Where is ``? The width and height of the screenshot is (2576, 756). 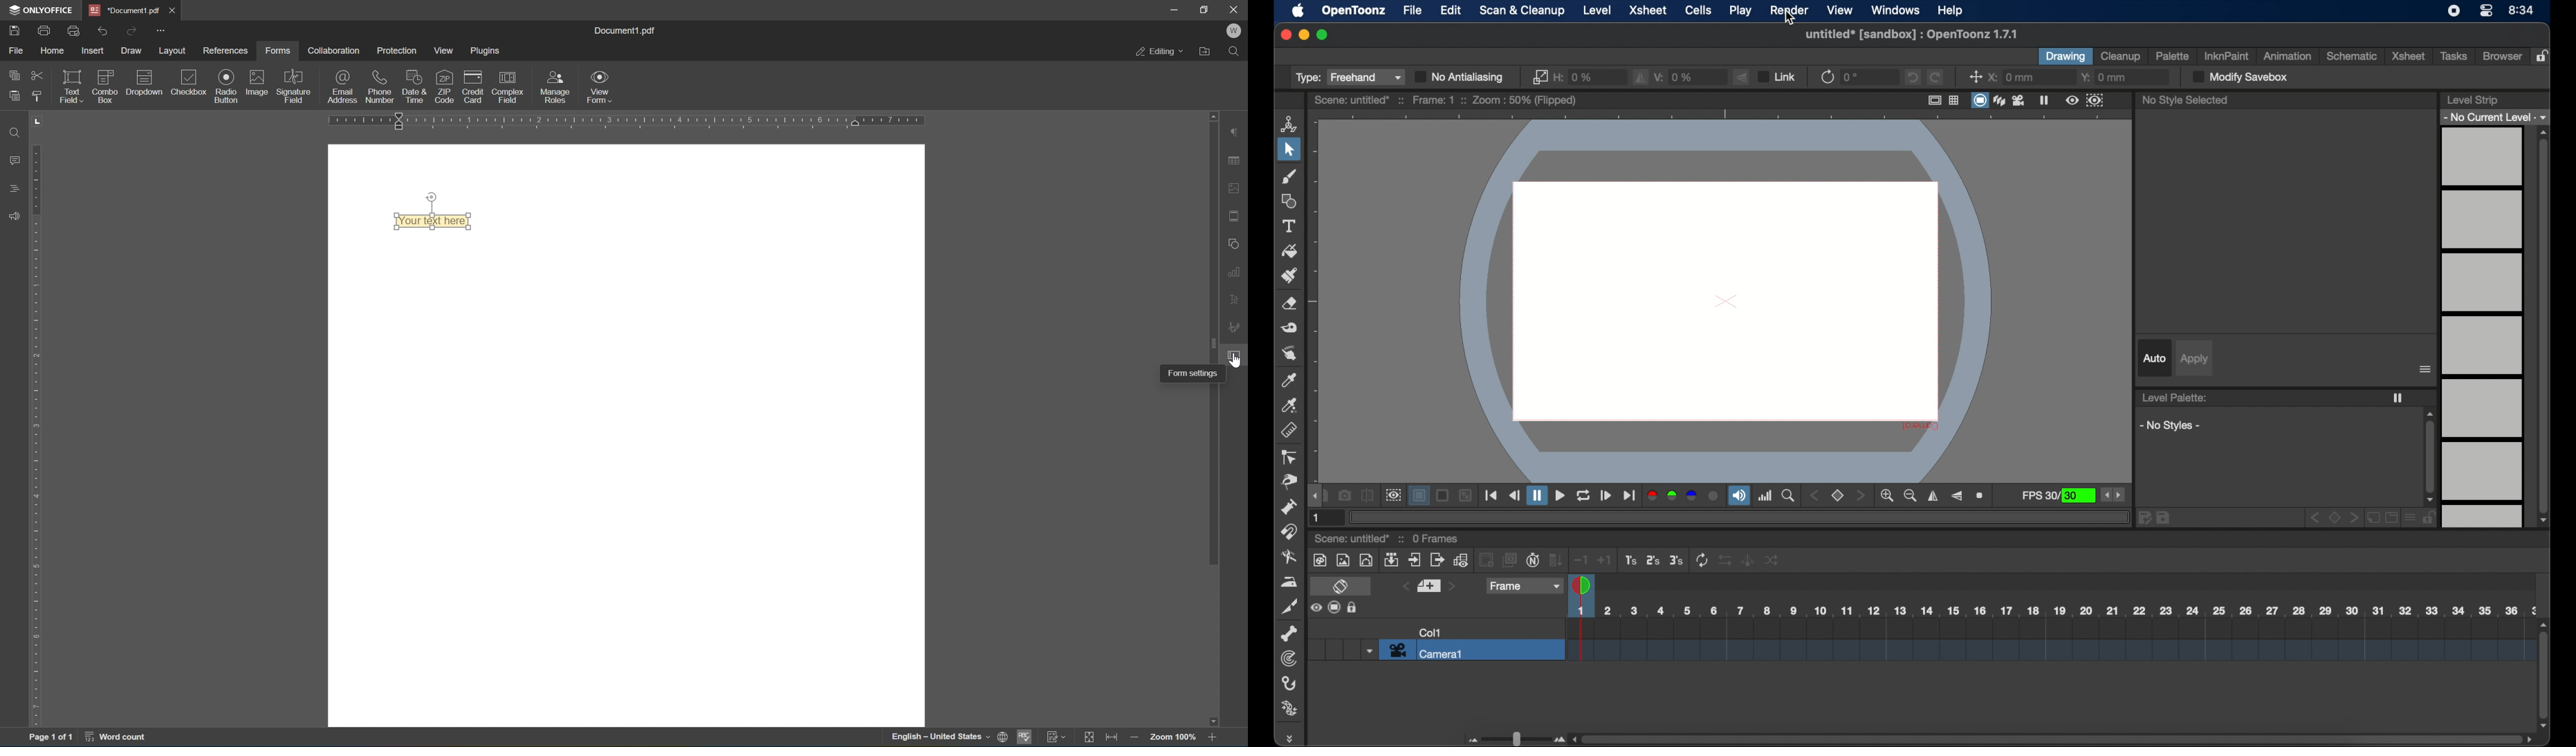
 is located at coordinates (1403, 539).